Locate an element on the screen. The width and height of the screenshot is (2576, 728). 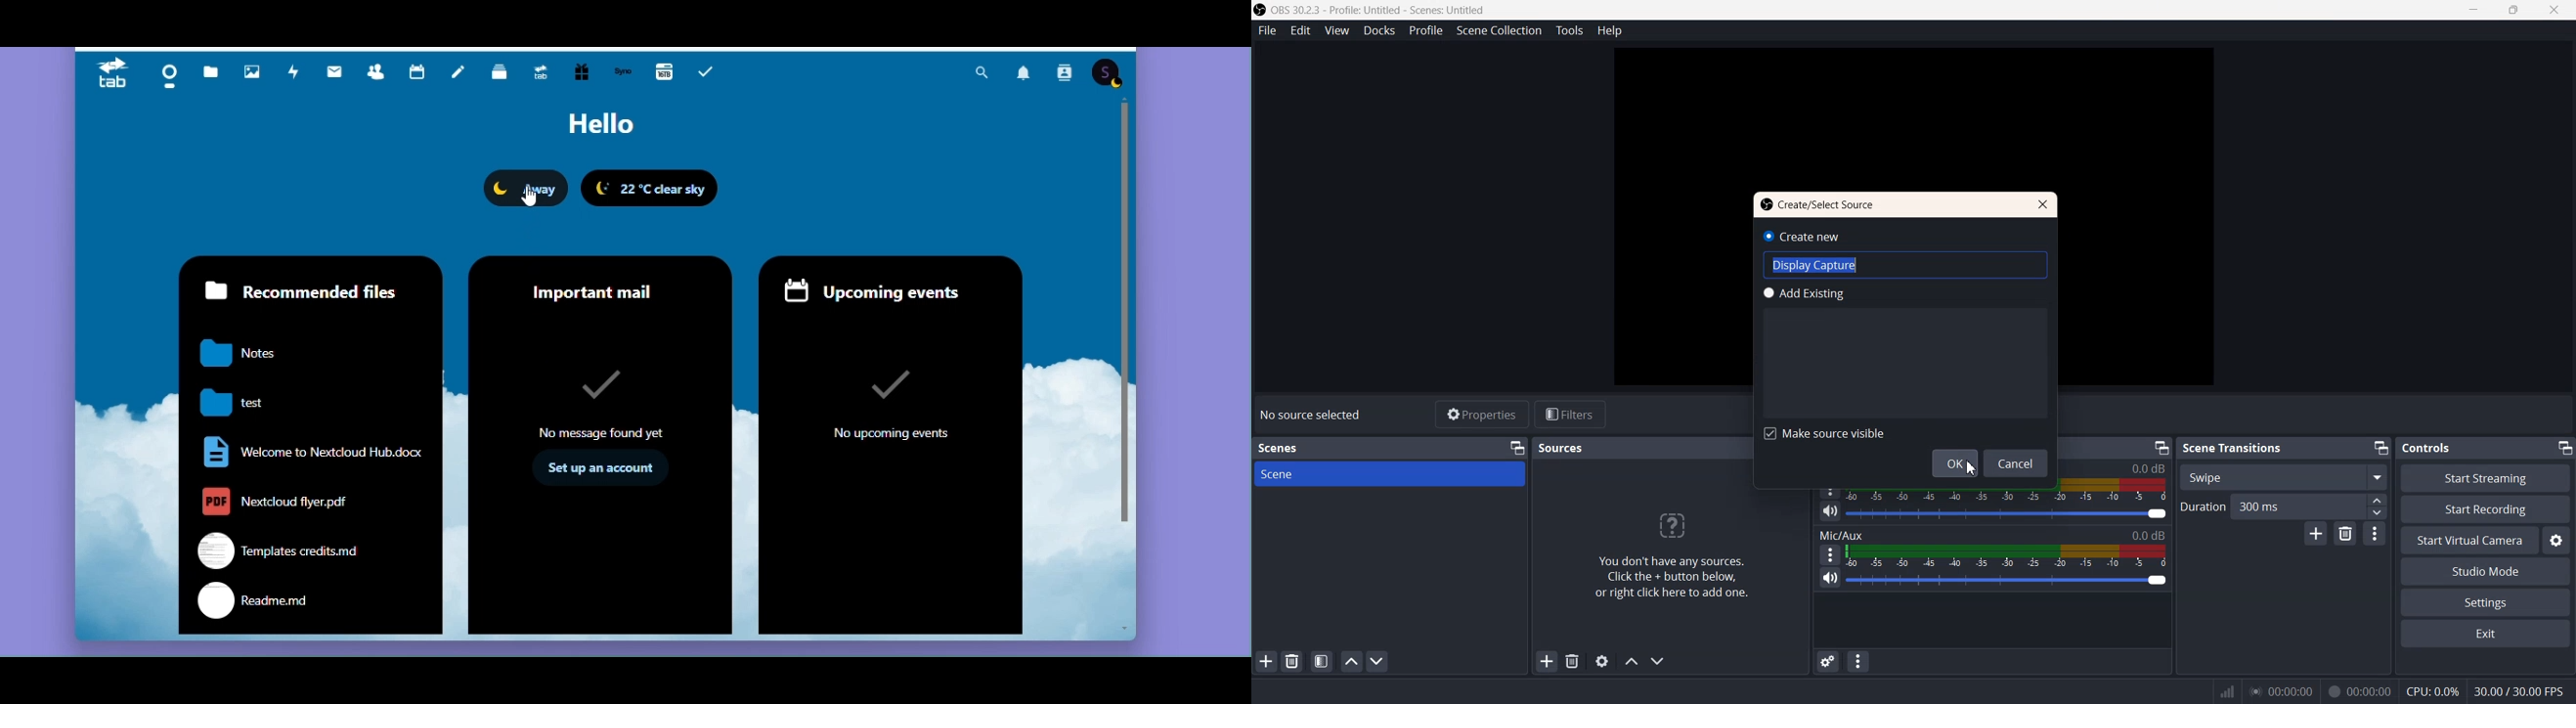
Advance Audio Properties is located at coordinates (1827, 661).